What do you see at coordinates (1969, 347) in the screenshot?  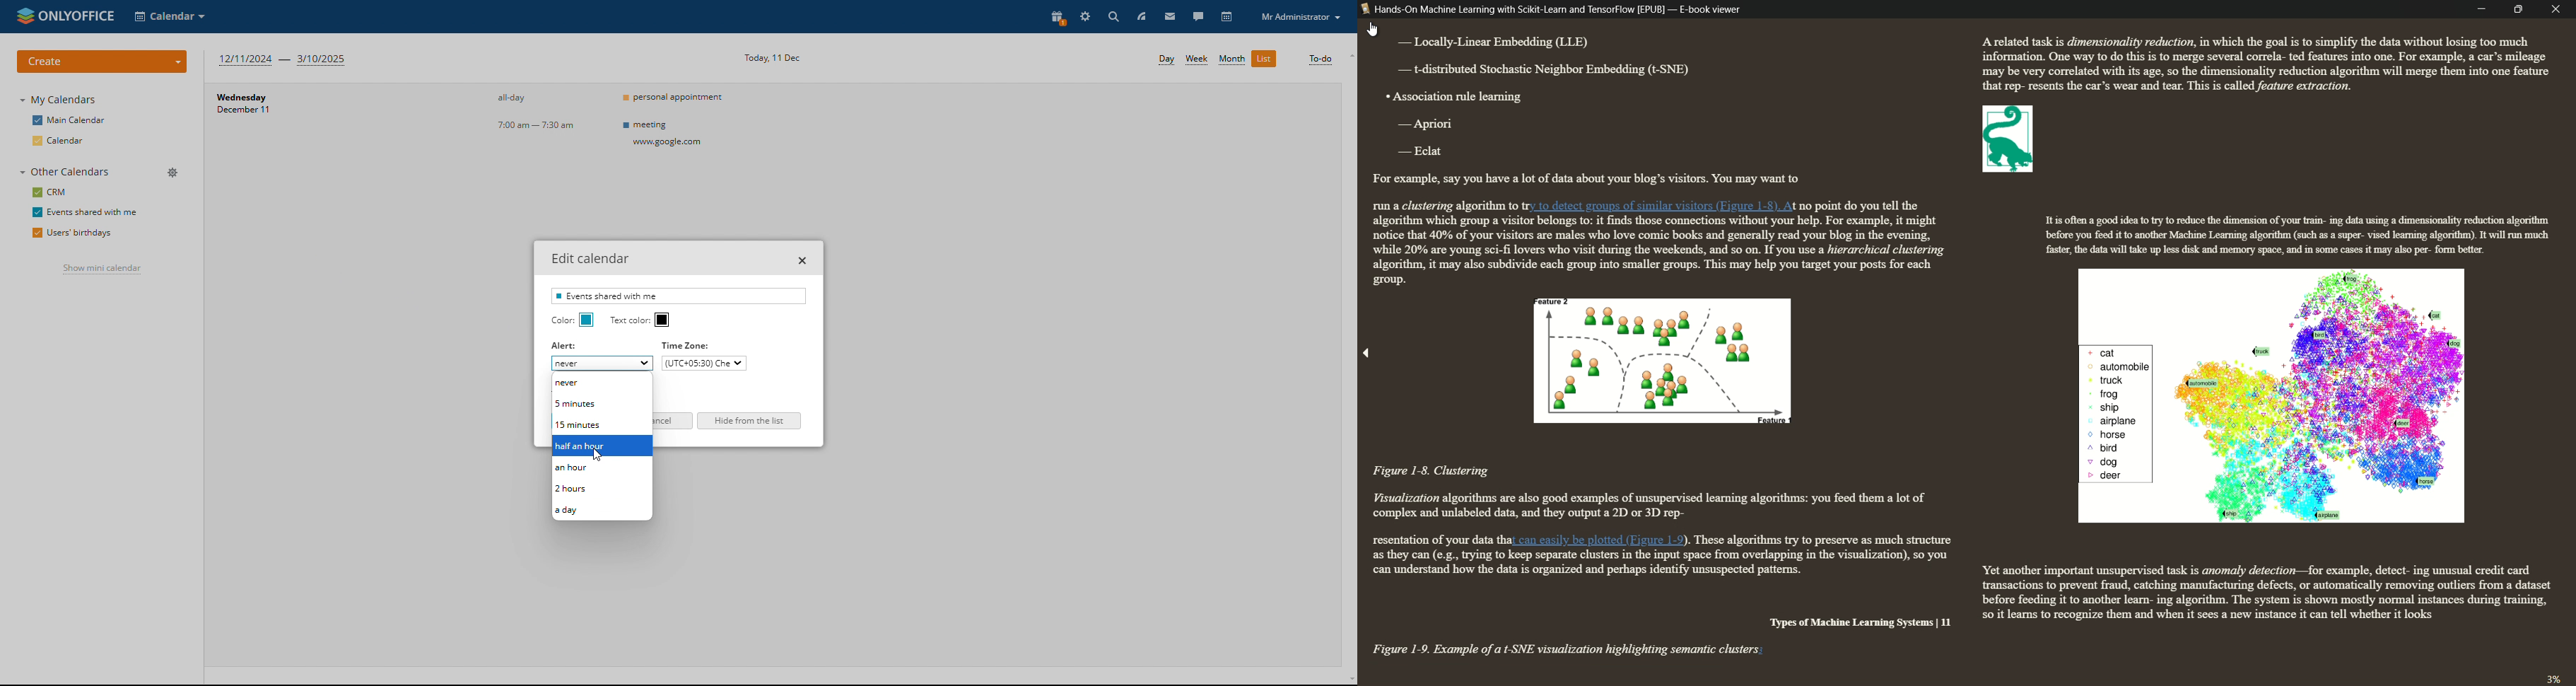 I see `book's content` at bounding box center [1969, 347].